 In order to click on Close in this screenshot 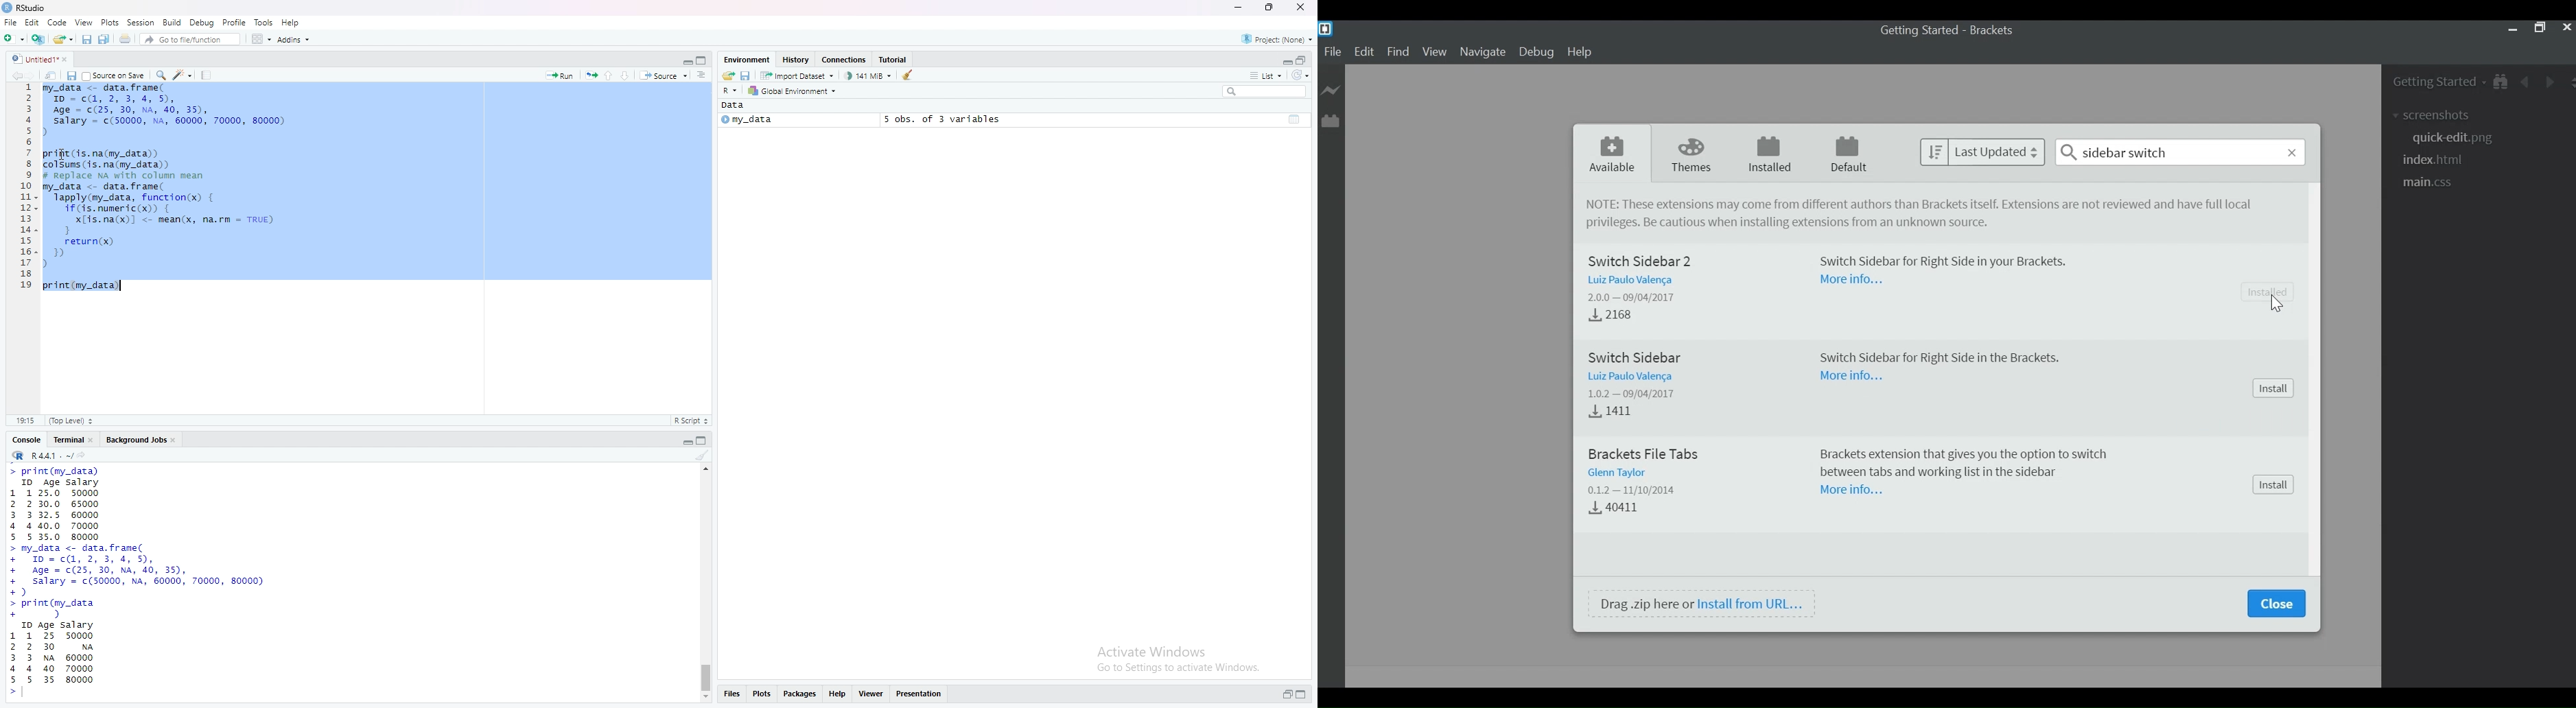, I will do `click(2275, 603)`.